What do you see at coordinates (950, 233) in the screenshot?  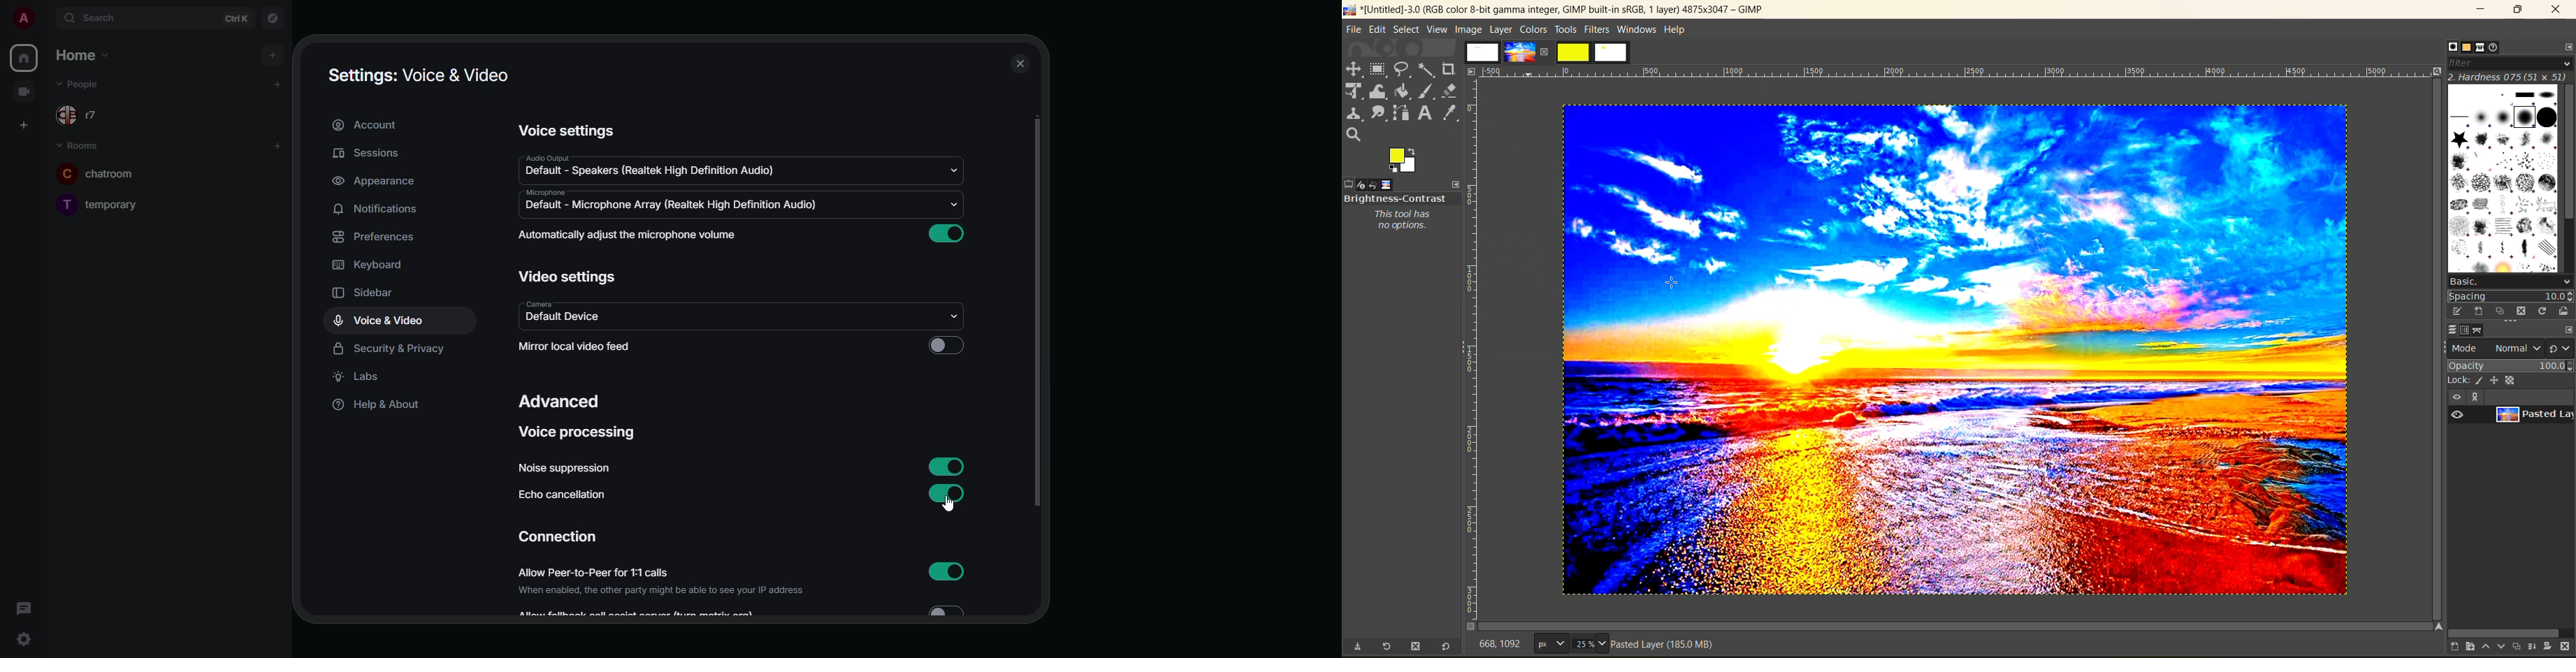 I see `enabled` at bounding box center [950, 233].